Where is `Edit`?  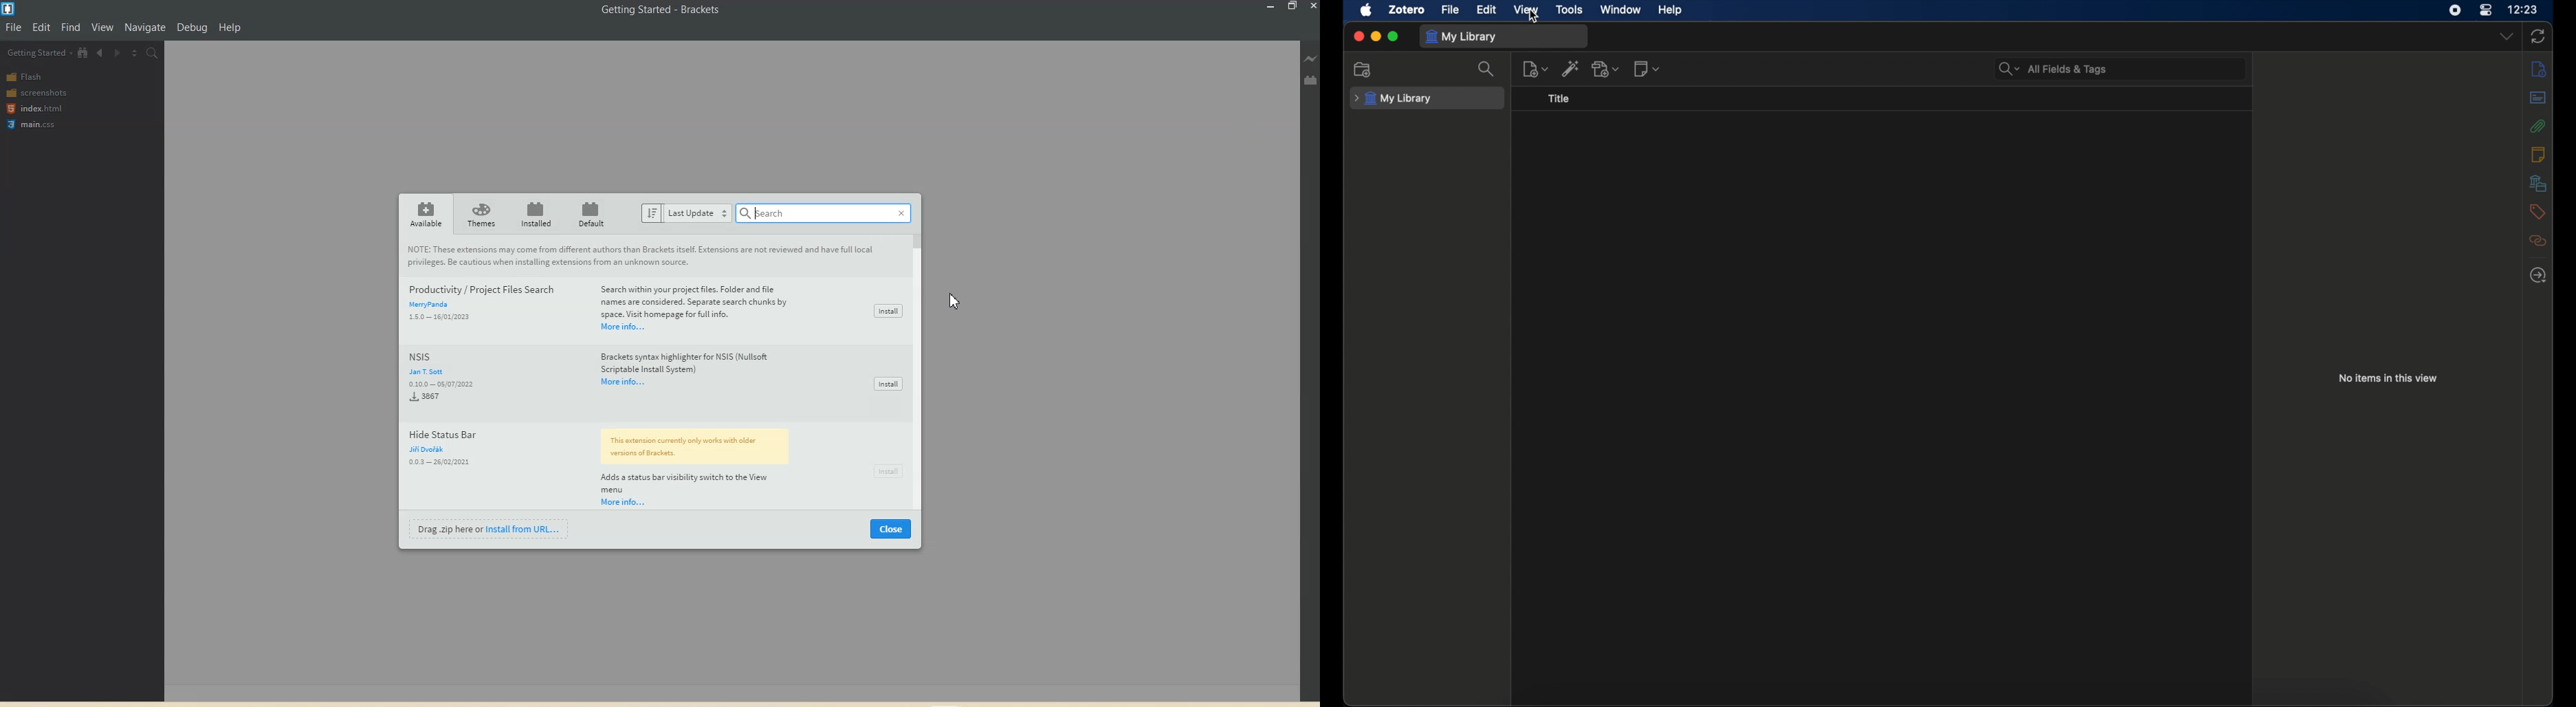 Edit is located at coordinates (42, 27).